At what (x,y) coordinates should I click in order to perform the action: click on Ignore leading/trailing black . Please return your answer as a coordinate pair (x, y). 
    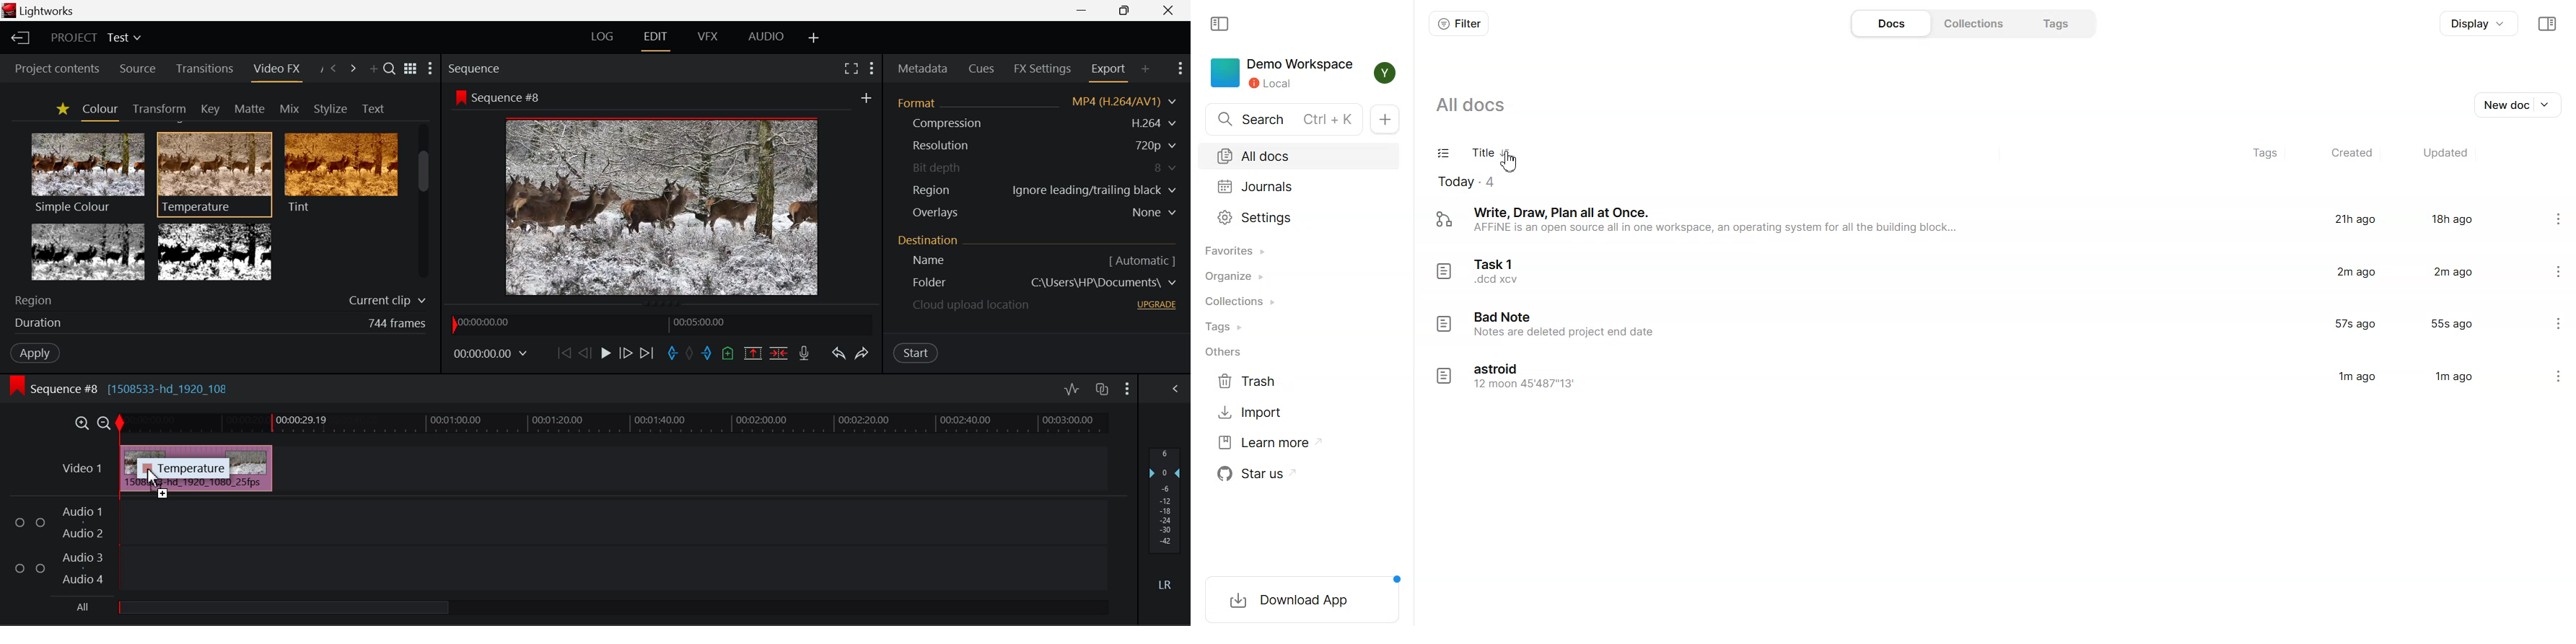
    Looking at the image, I should click on (1093, 190).